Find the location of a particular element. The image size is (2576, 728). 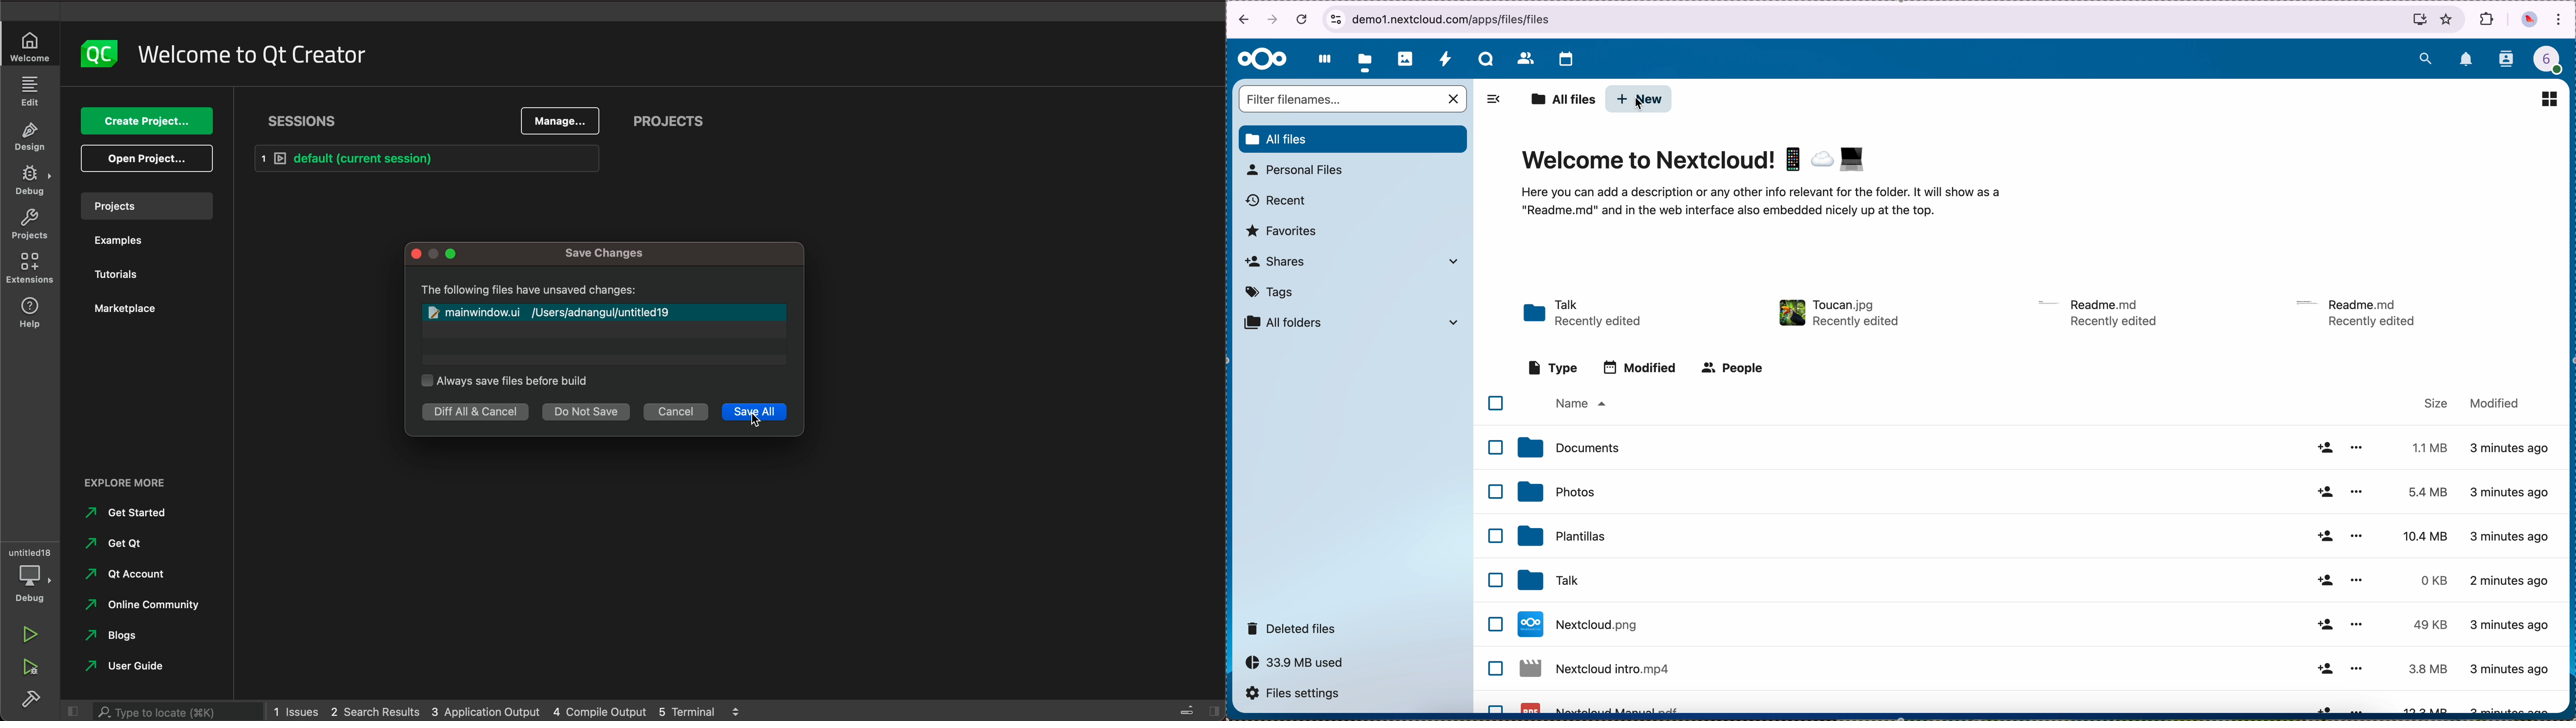

all files button is located at coordinates (1354, 139).